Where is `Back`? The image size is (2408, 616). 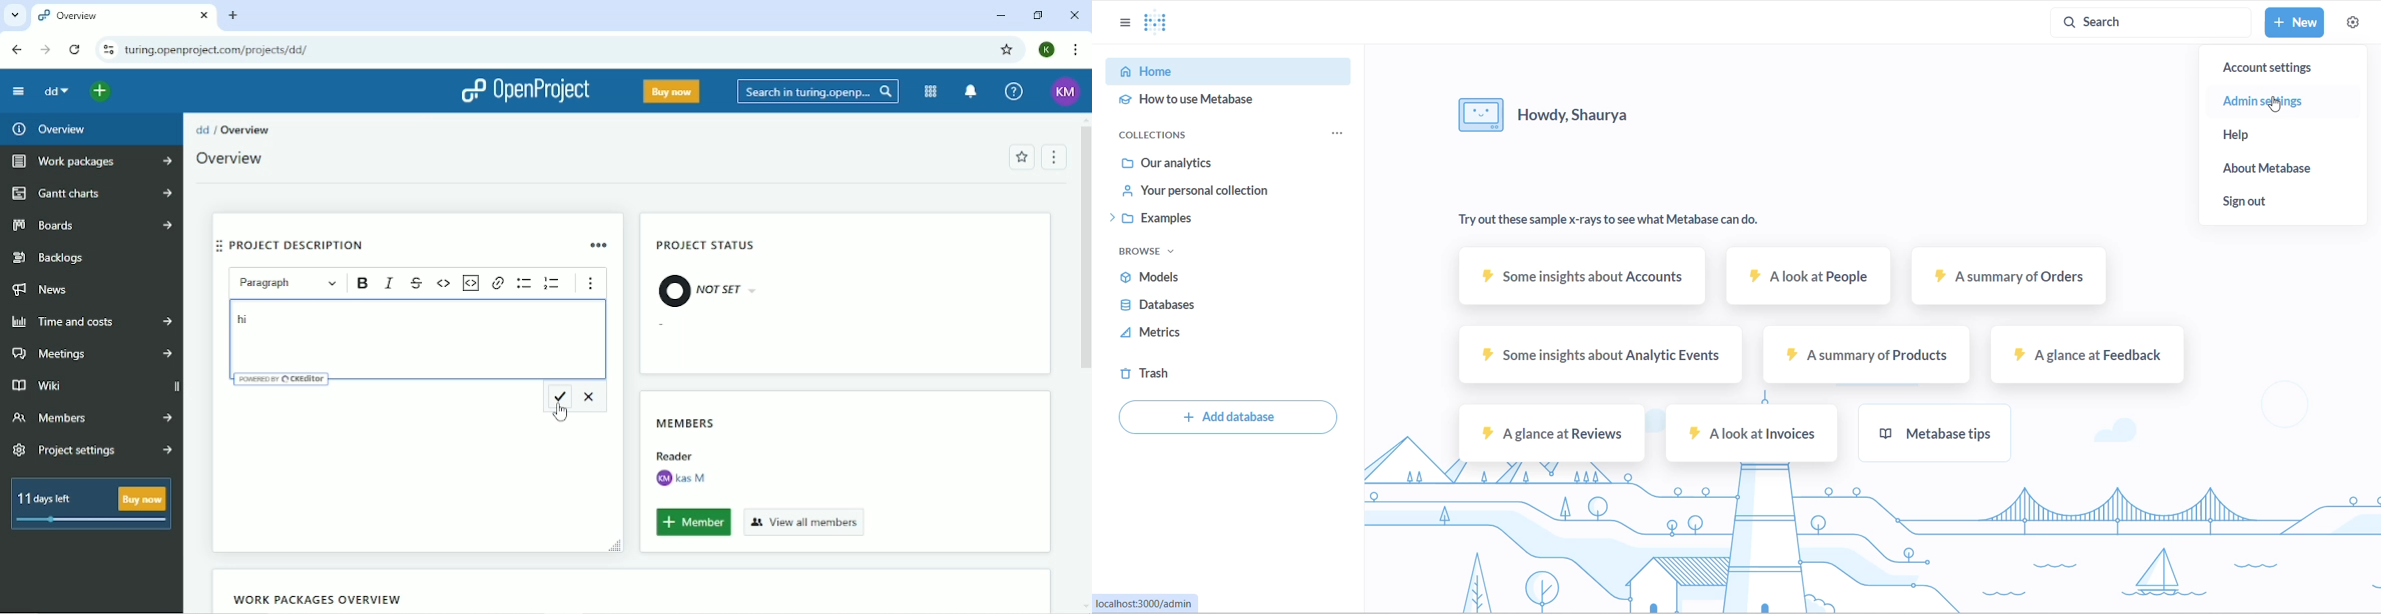
Back is located at coordinates (18, 50).